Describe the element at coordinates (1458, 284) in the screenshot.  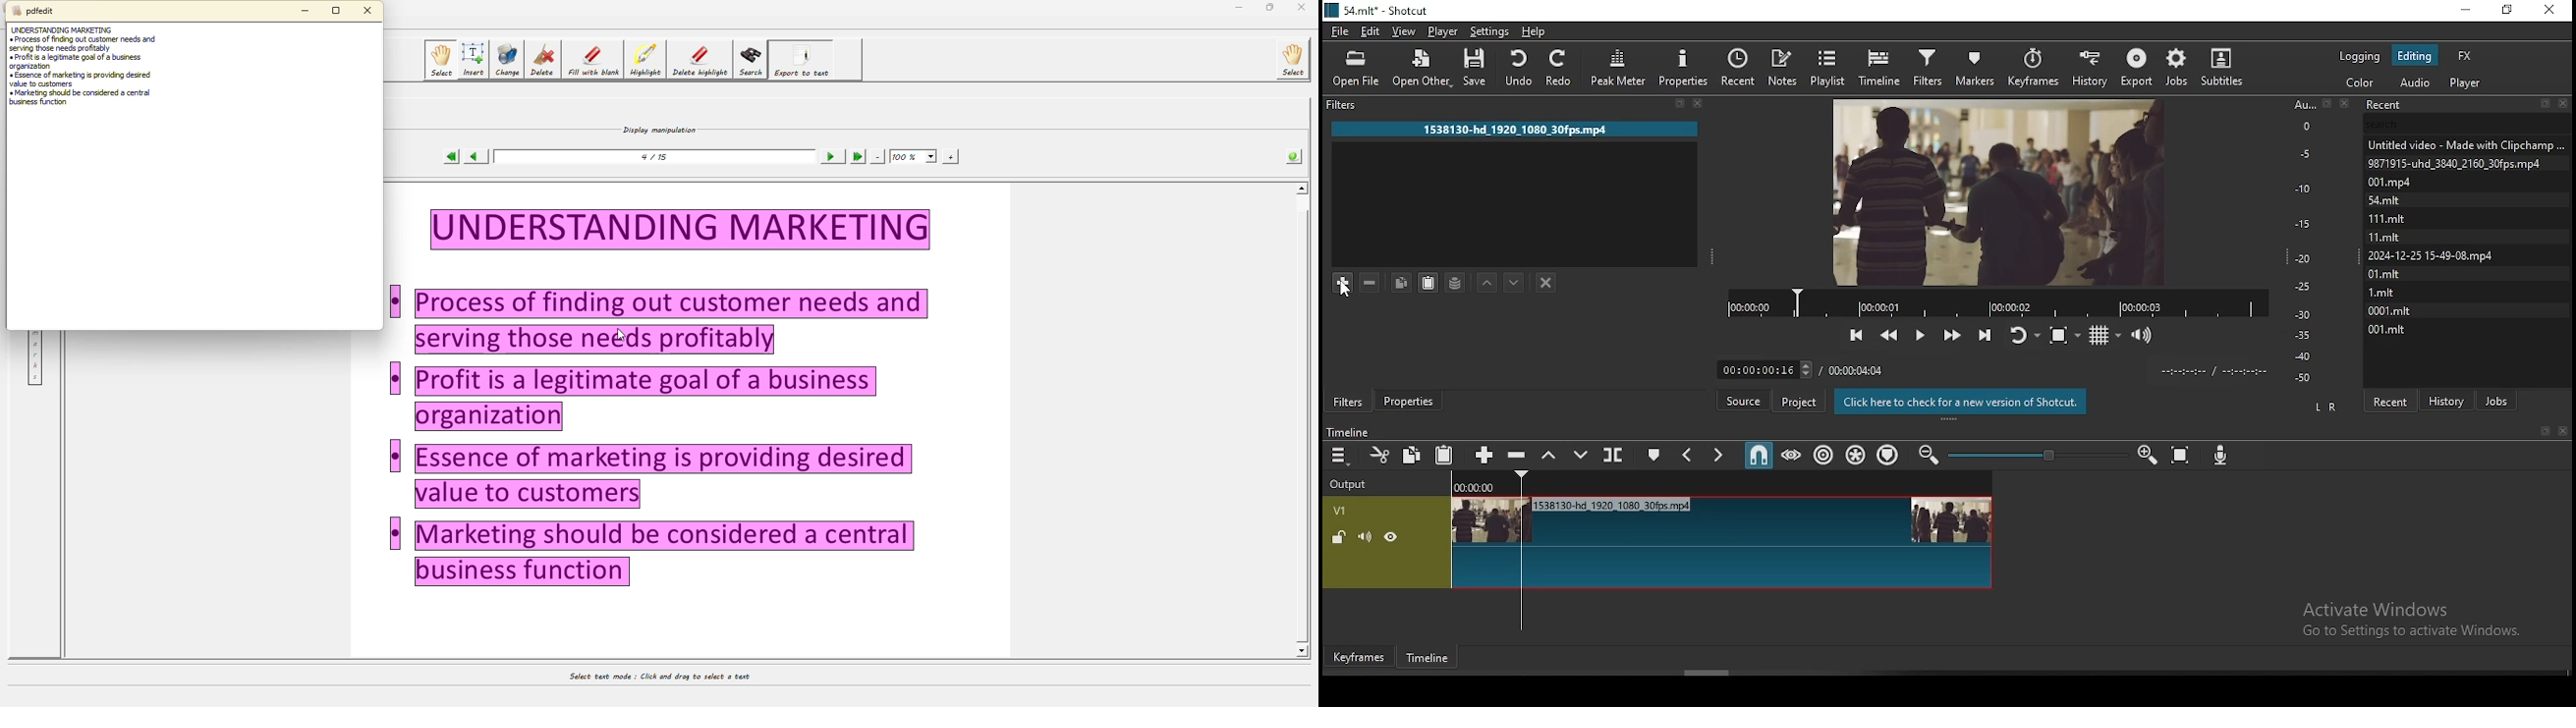
I see `save a filter set` at that location.